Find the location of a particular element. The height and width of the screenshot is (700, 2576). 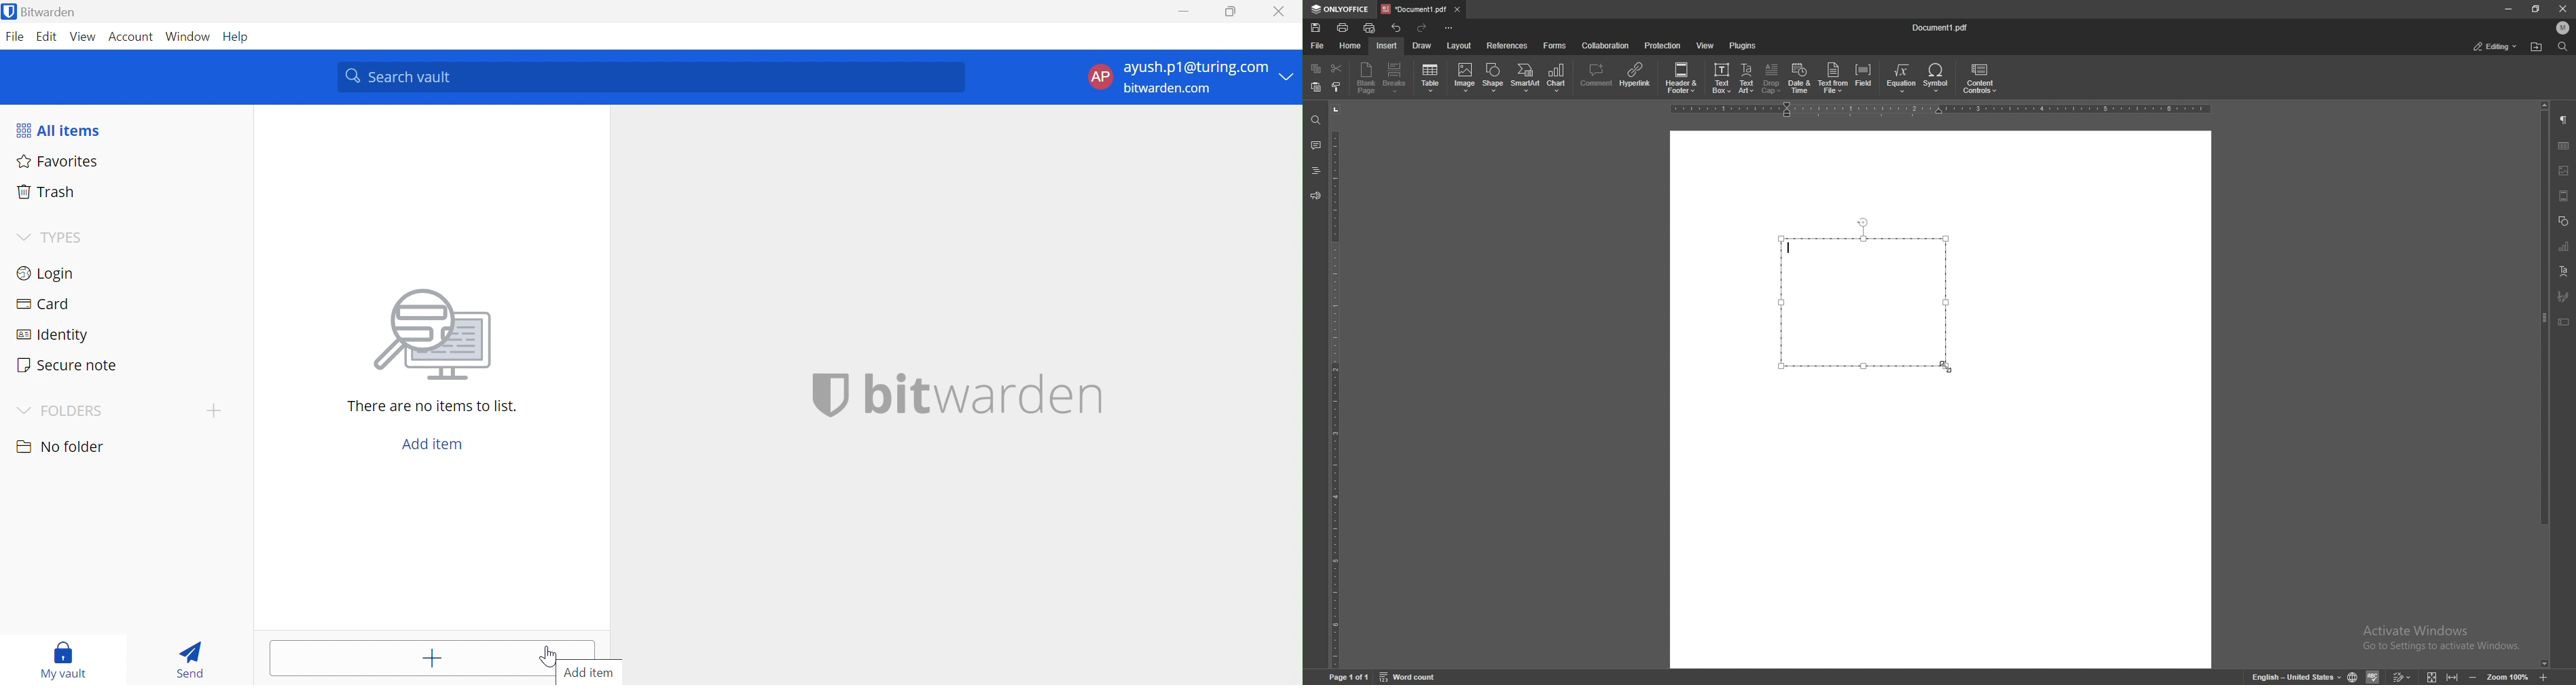

bitwarden is located at coordinates (956, 396).